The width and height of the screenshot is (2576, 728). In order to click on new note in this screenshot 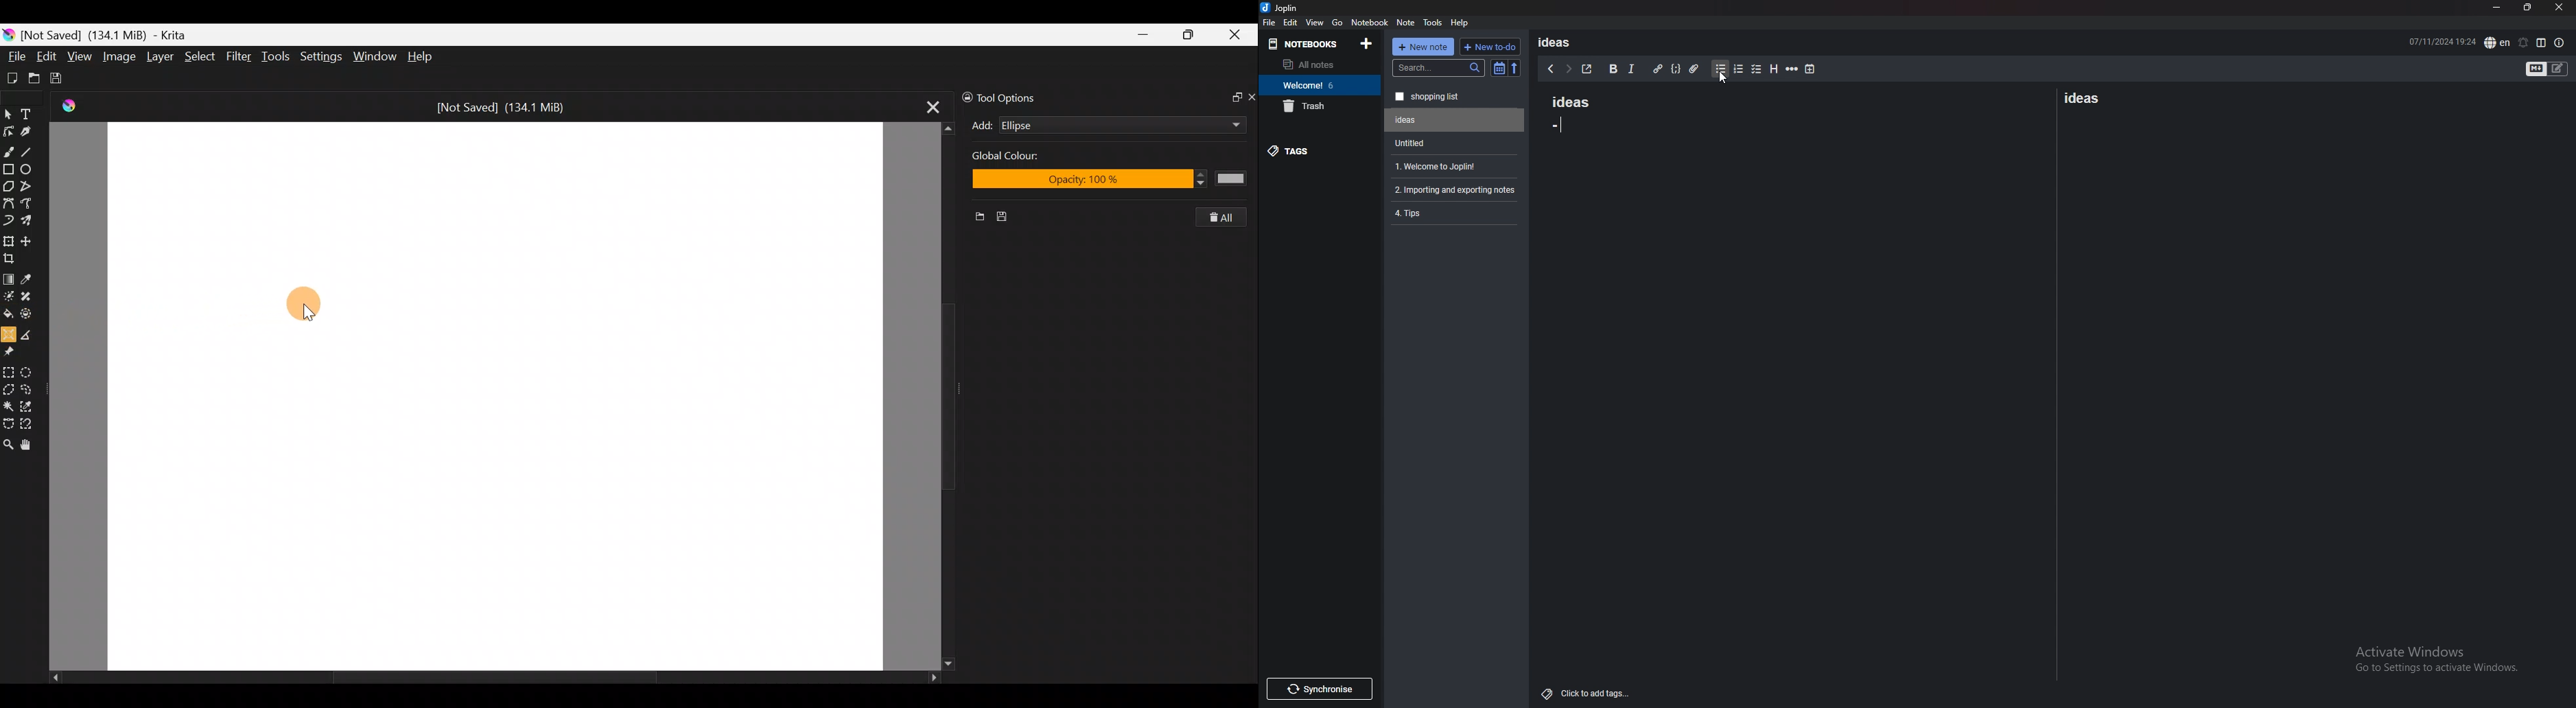, I will do `click(1423, 47)`.